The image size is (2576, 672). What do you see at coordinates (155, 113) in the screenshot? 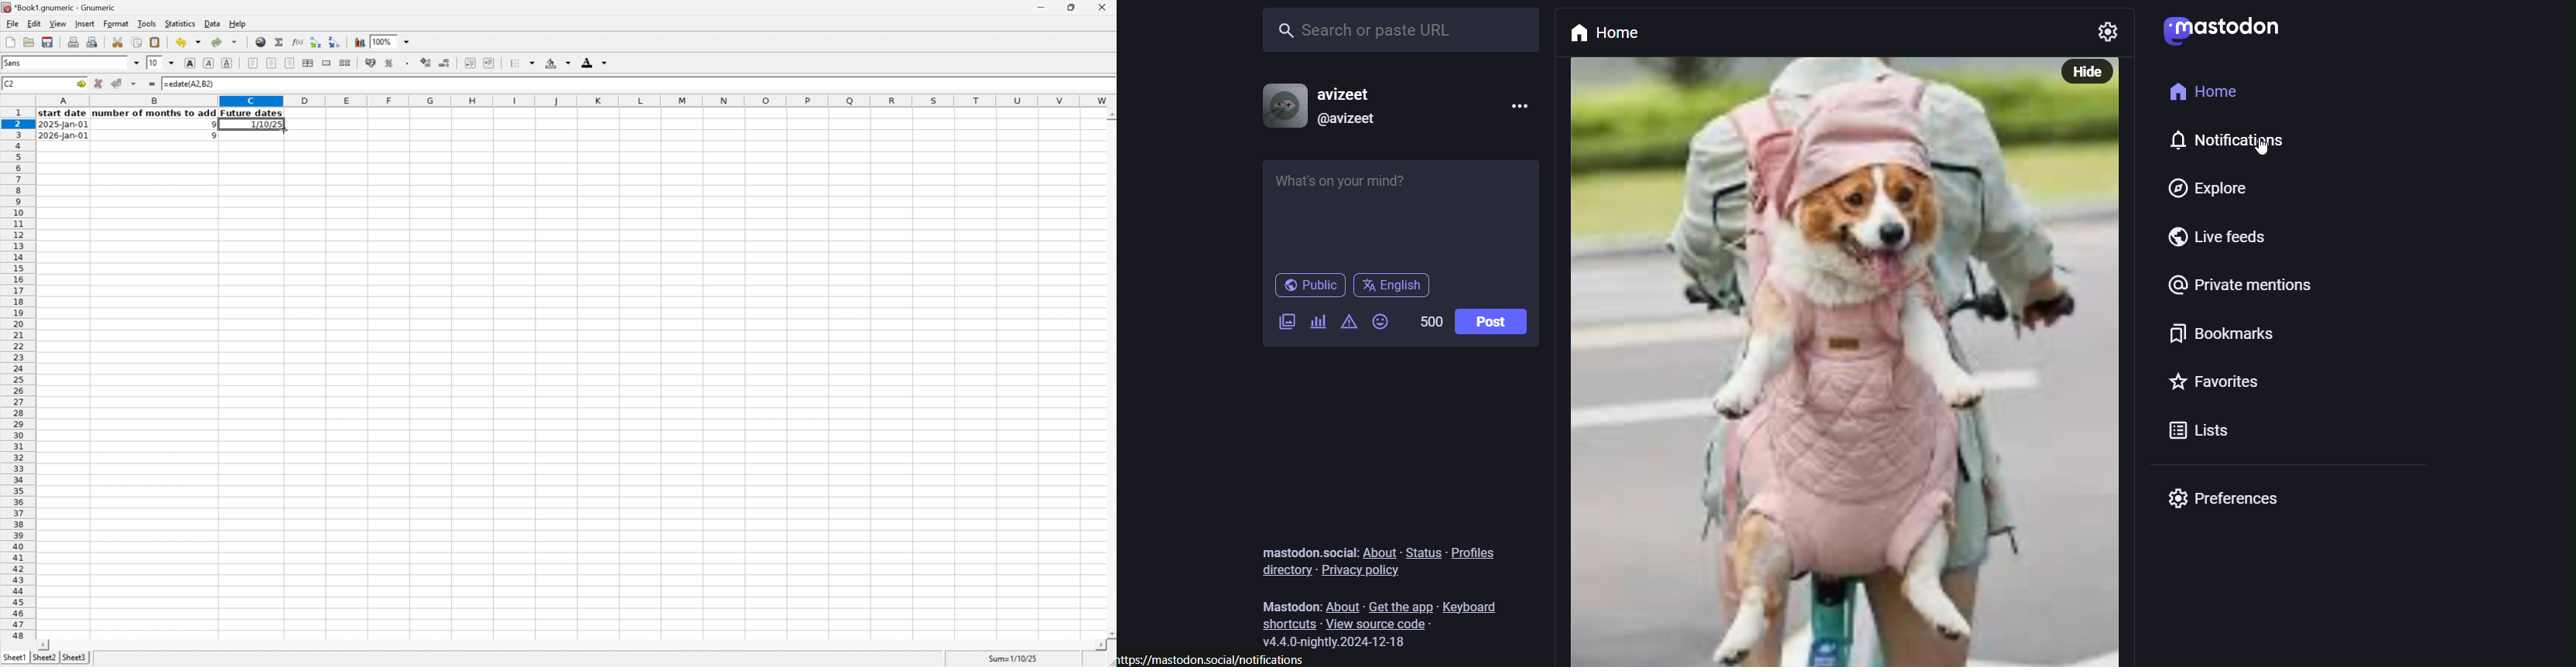
I see `number of months to add` at bounding box center [155, 113].